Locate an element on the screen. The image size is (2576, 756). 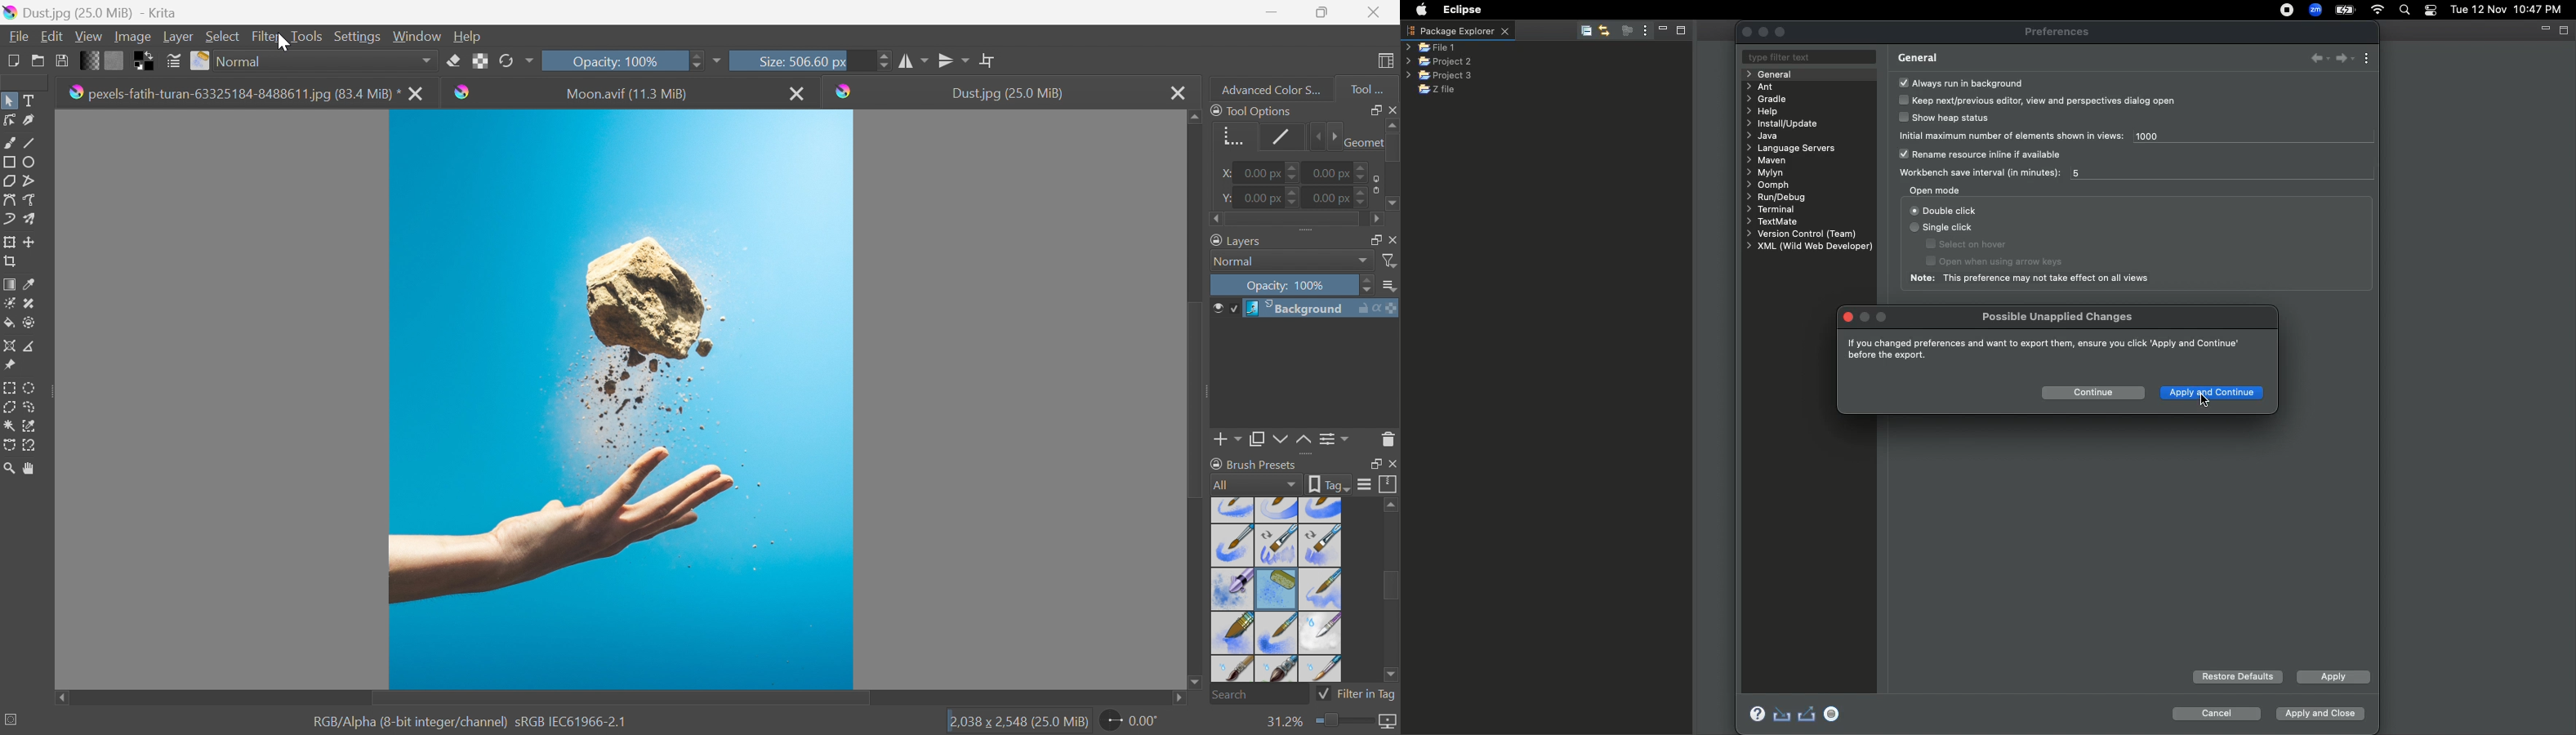
Layers is located at coordinates (1370, 238).